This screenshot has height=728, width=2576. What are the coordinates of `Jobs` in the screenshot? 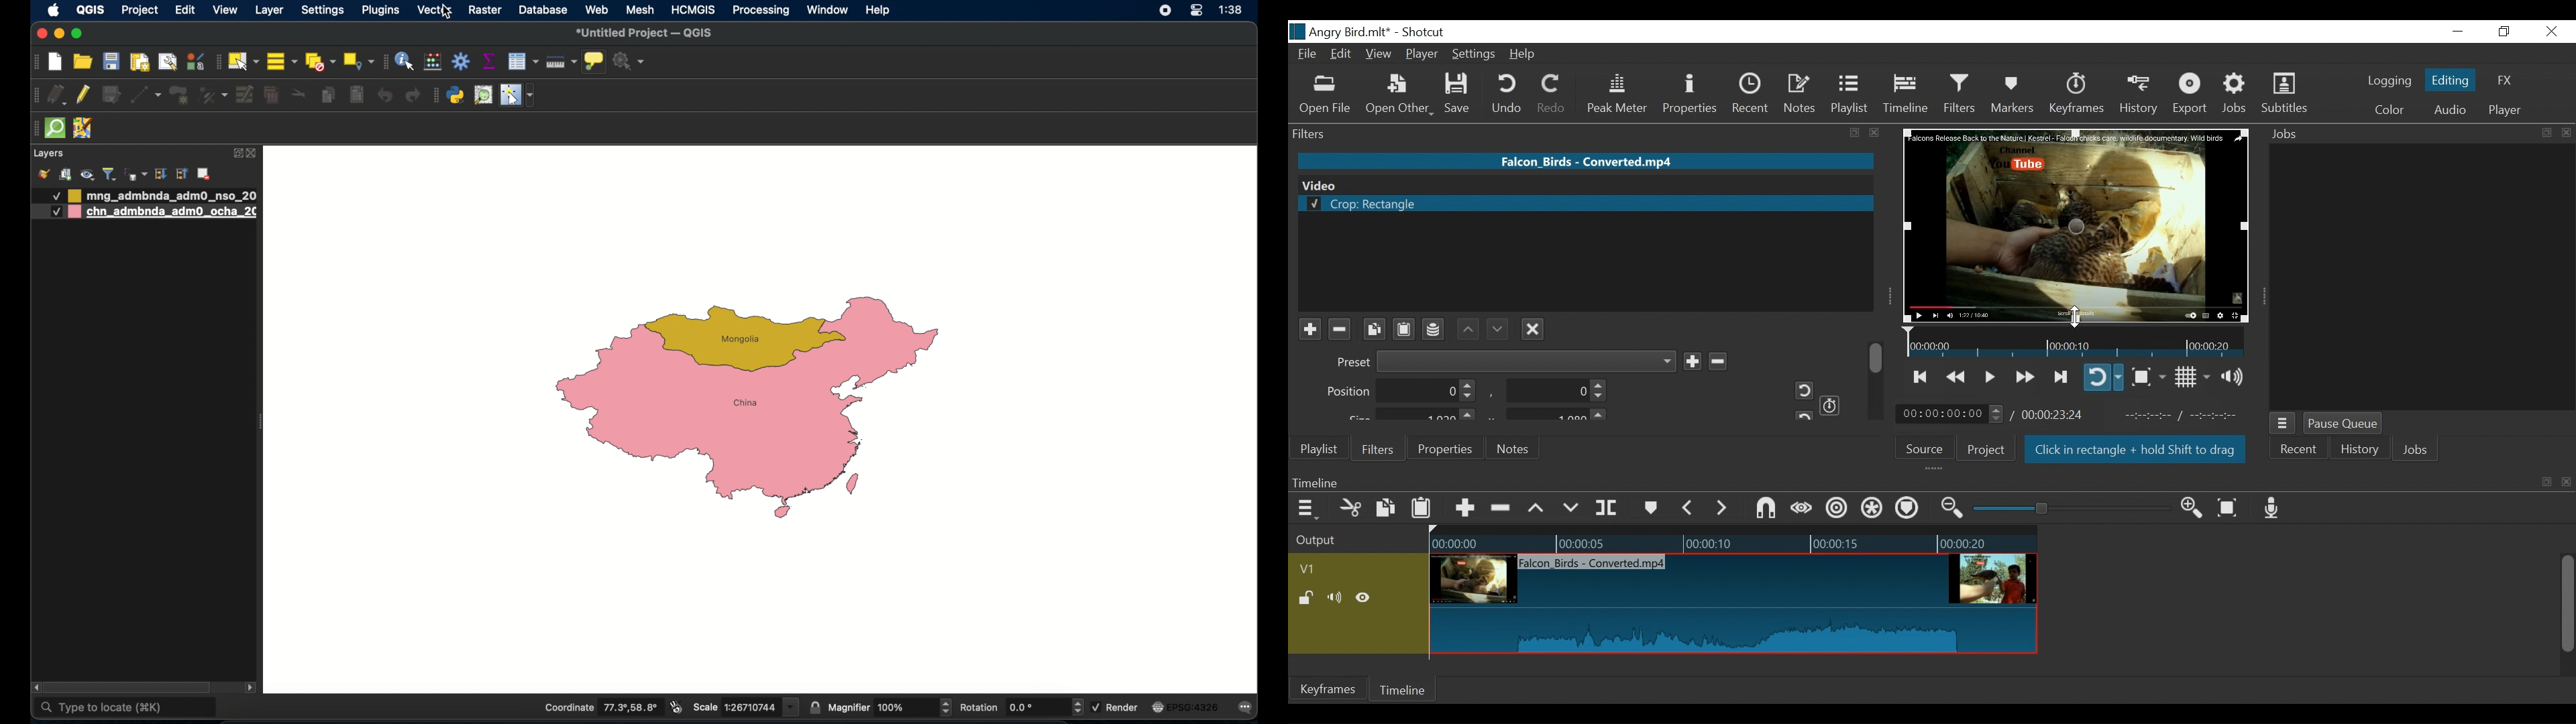 It's located at (2289, 135).